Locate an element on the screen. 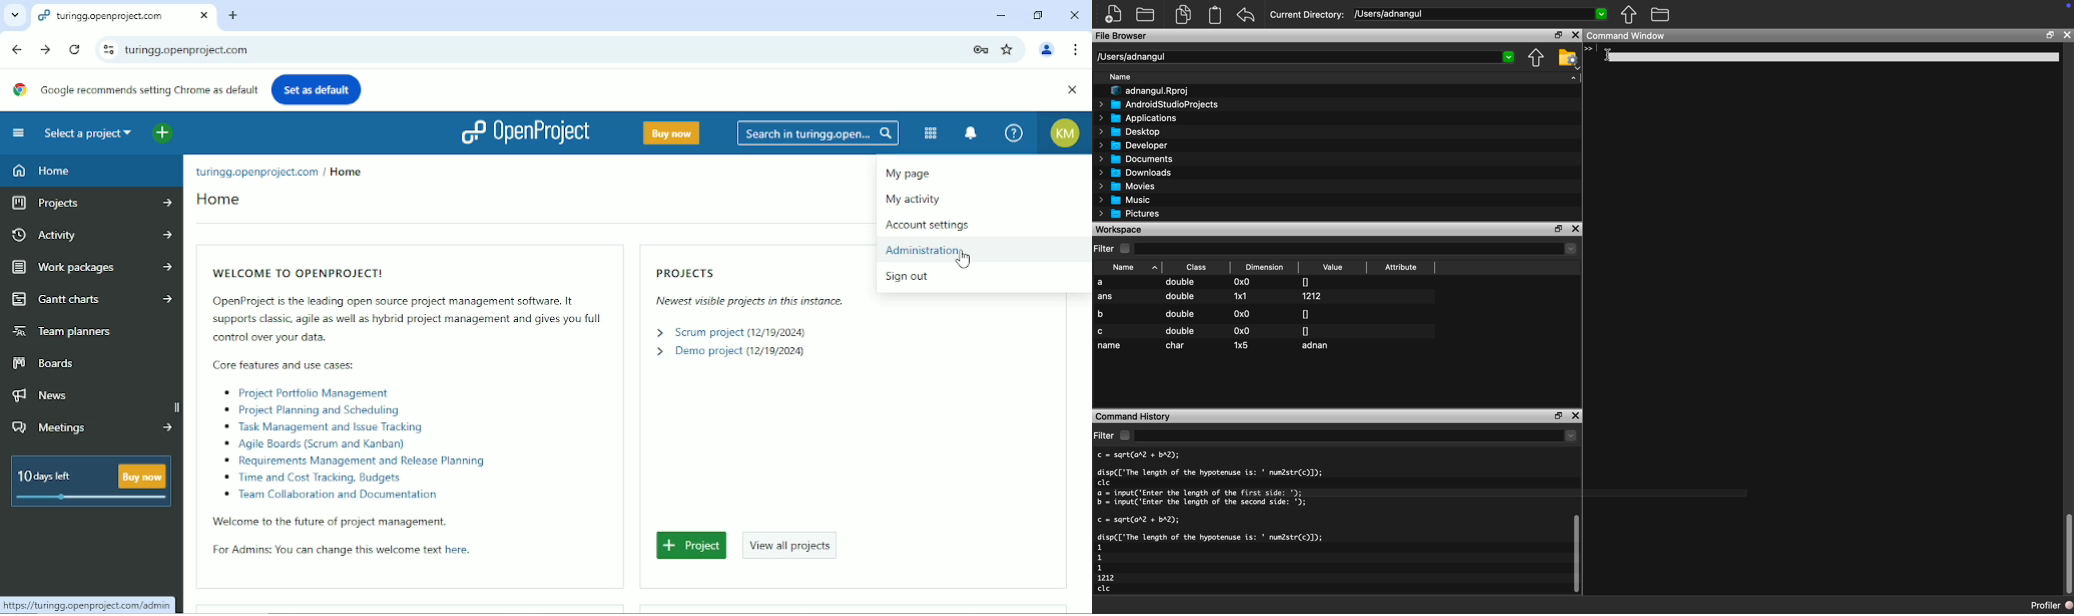 The width and height of the screenshot is (2100, 616). double is located at coordinates (1181, 283).